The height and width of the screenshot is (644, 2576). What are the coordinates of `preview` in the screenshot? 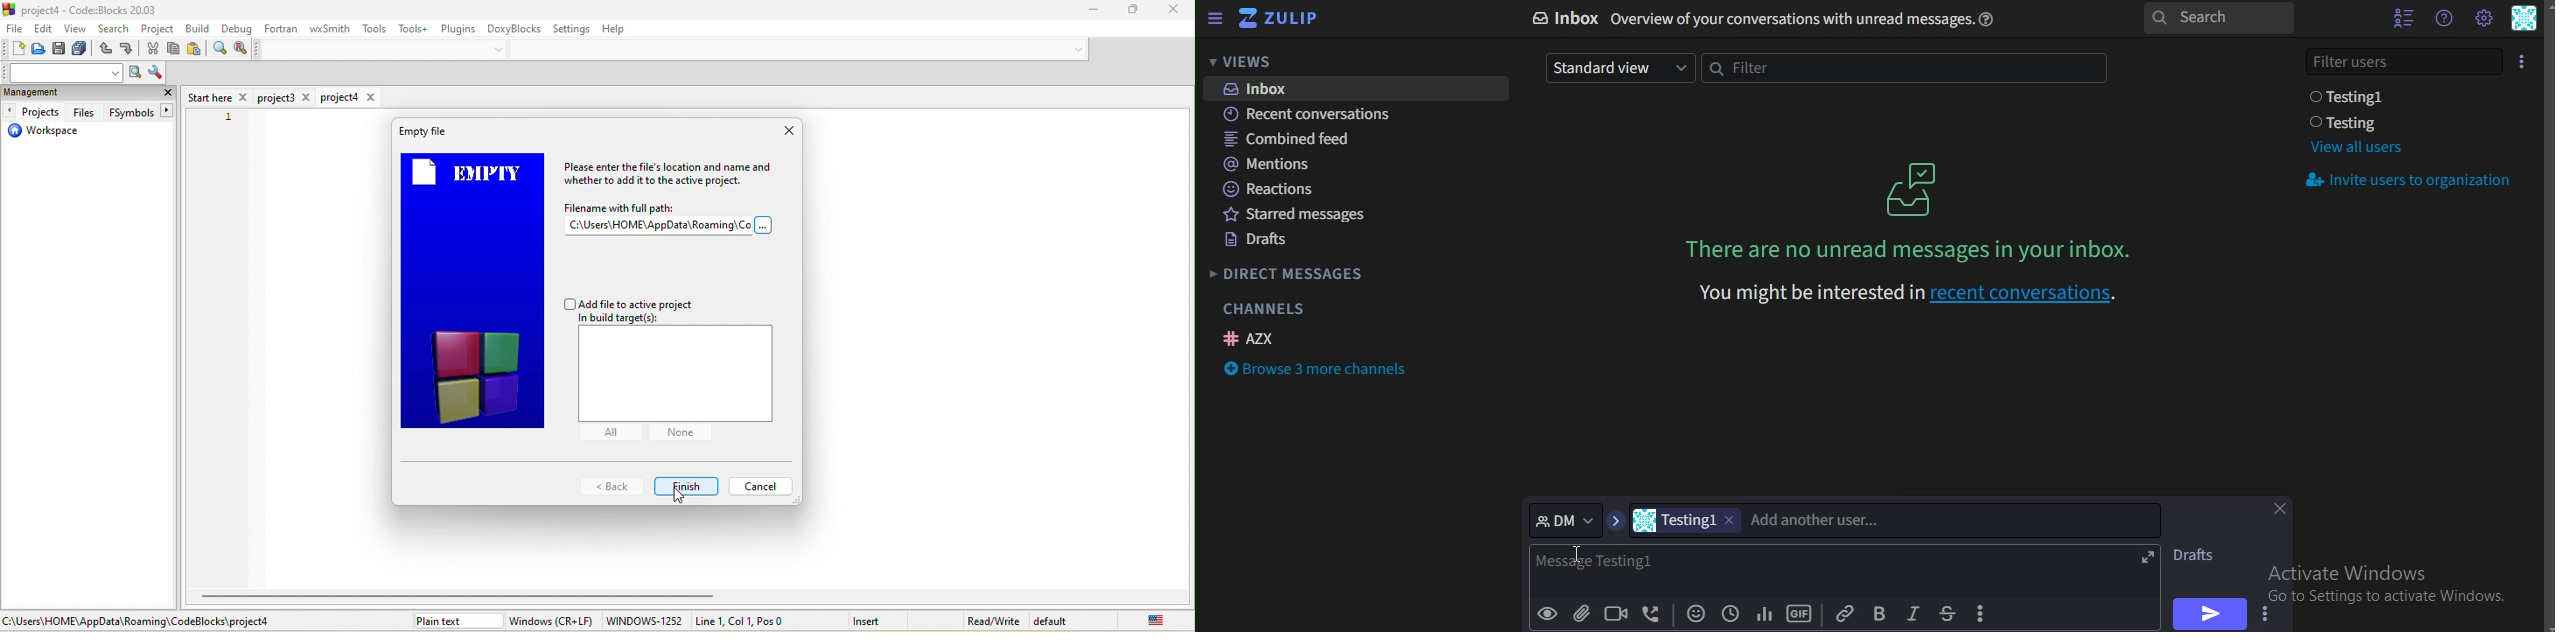 It's located at (1548, 614).